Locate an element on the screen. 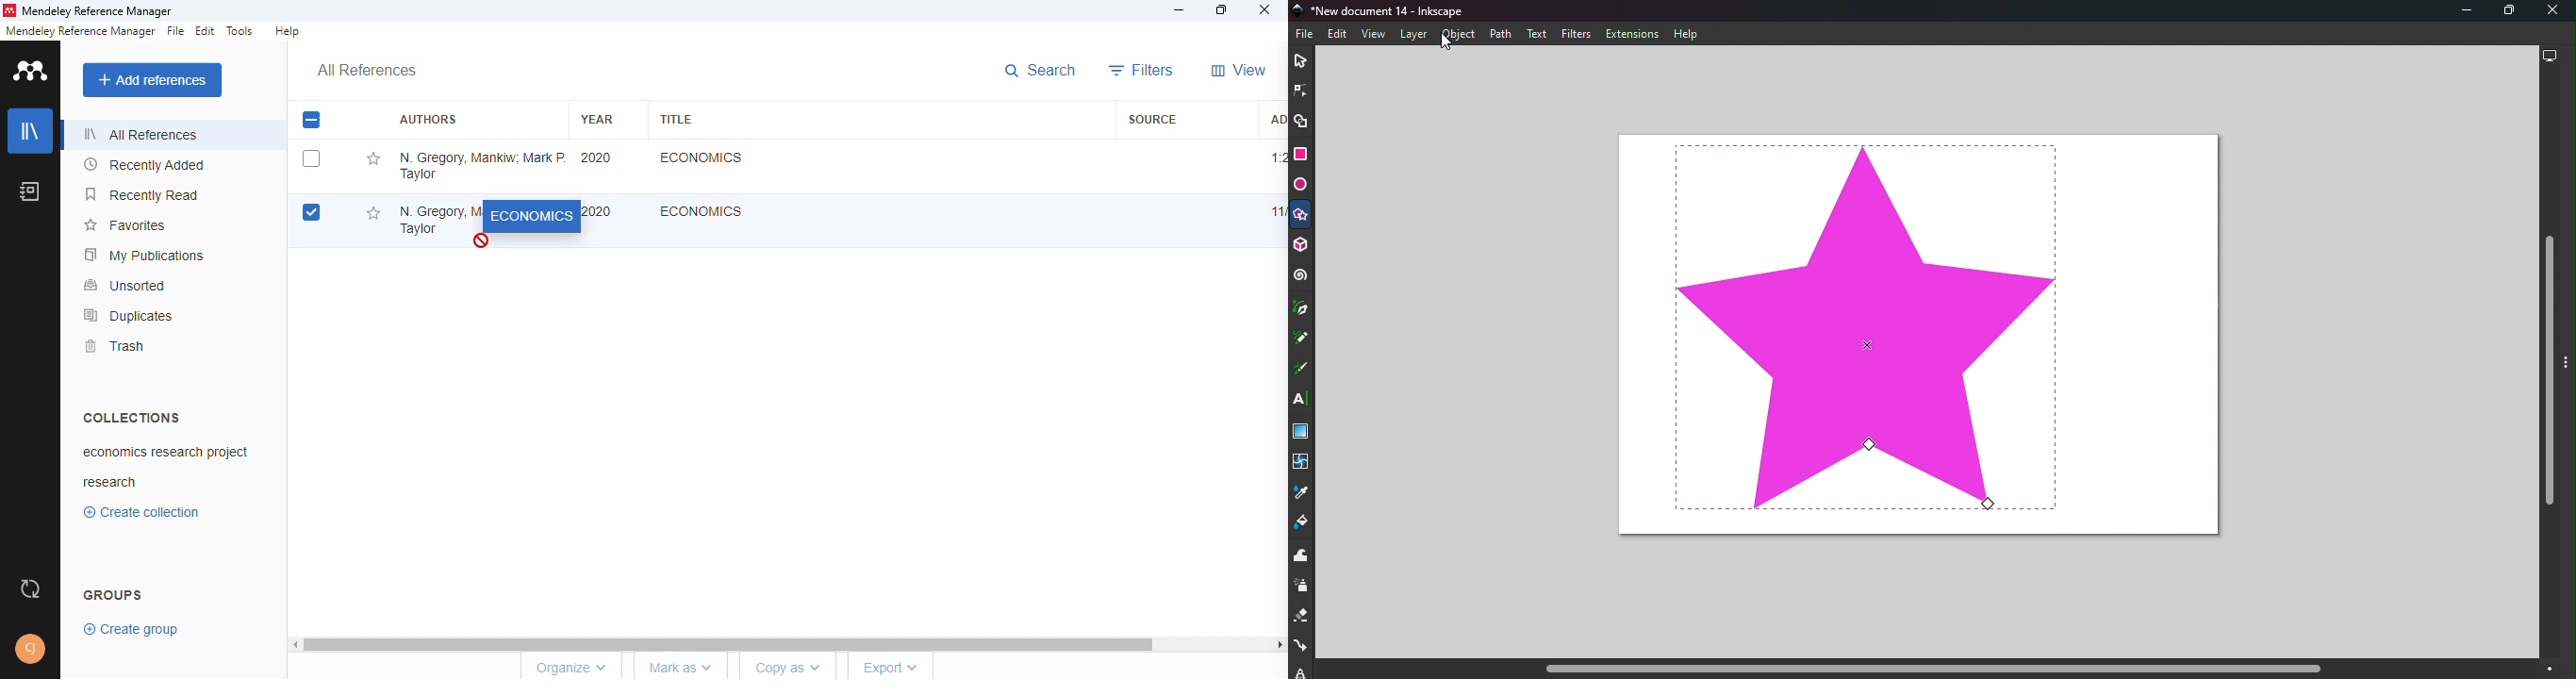  logo is located at coordinates (8, 10).